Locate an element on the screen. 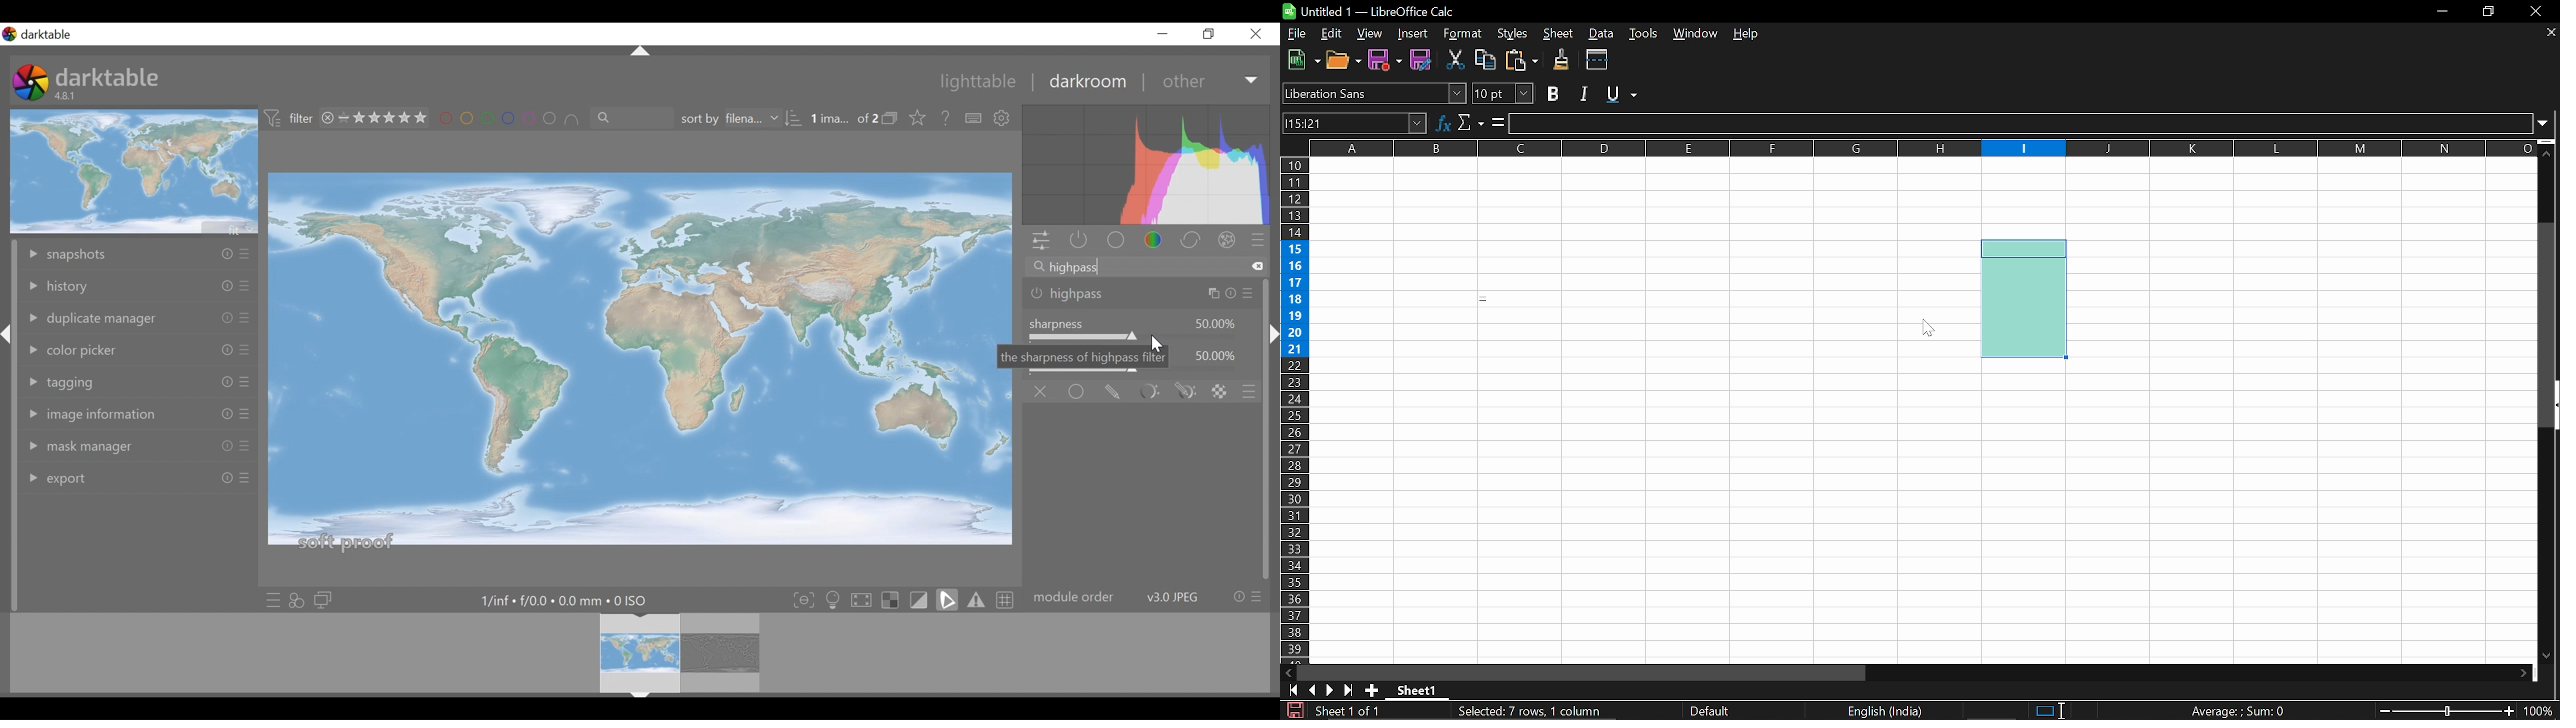 This screenshot has height=728, width=2576. raster mask is located at coordinates (1219, 391).